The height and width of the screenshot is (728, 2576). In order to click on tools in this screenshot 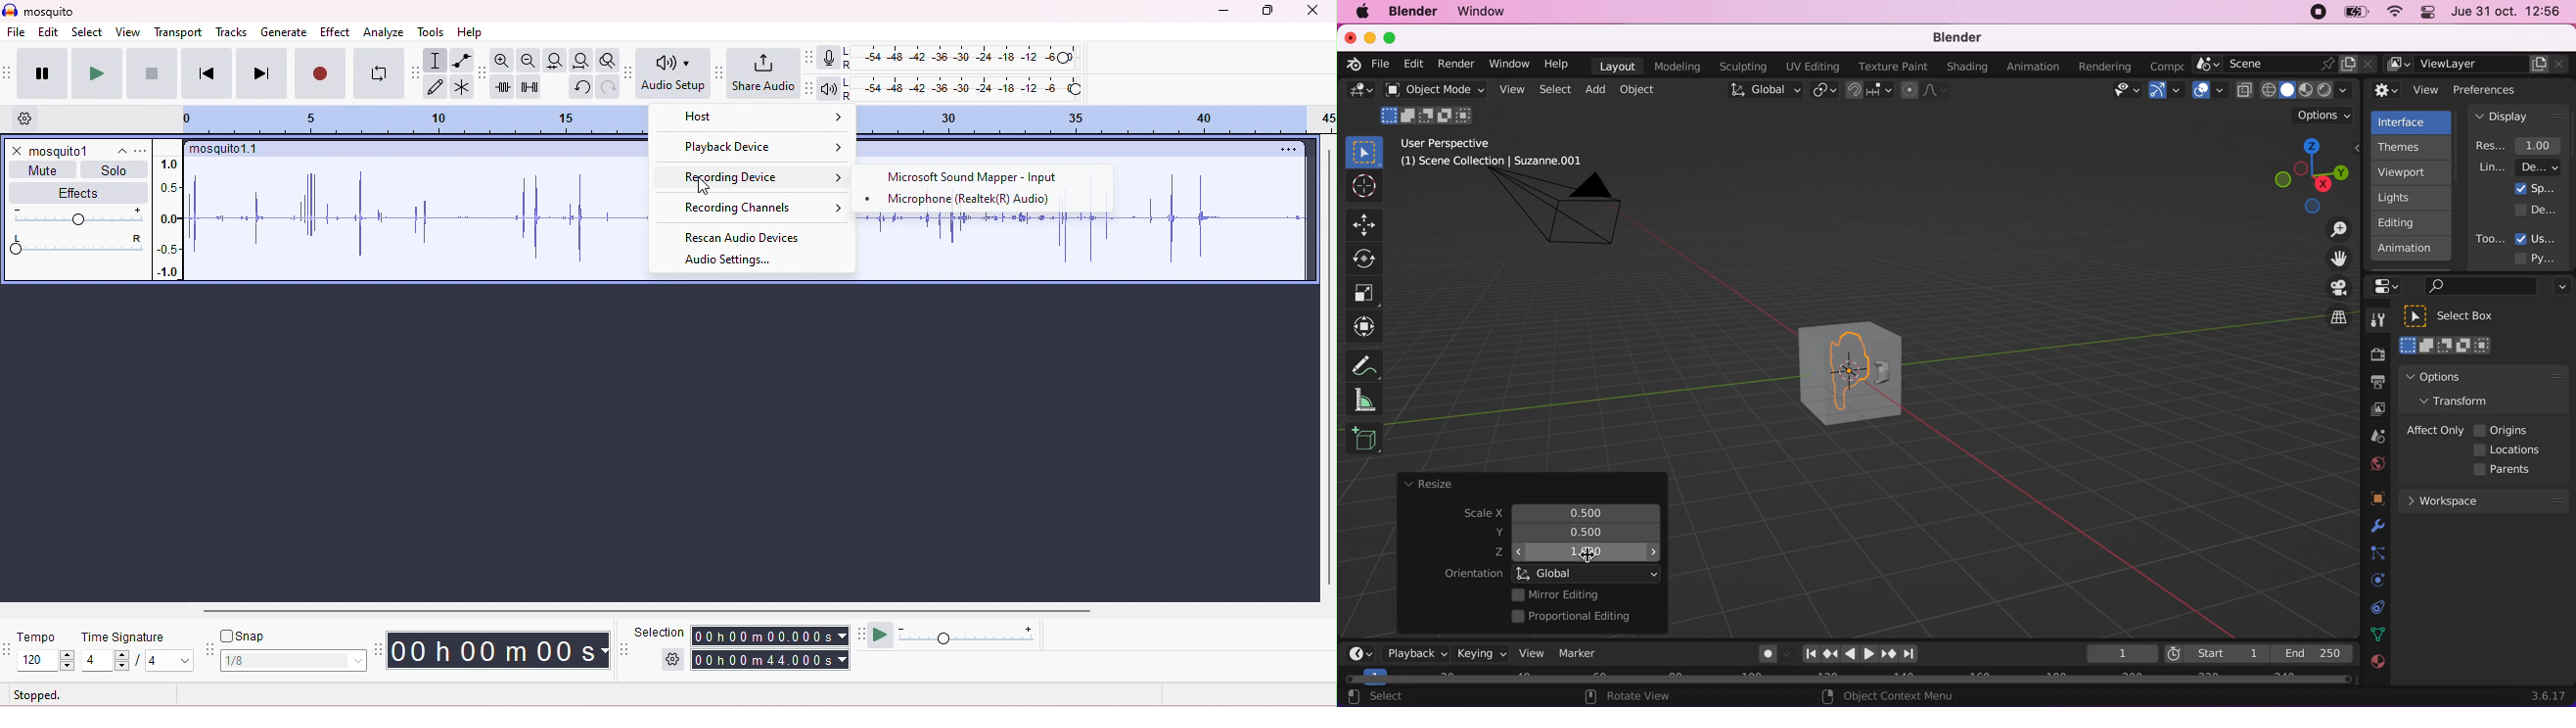, I will do `click(2373, 322)`.